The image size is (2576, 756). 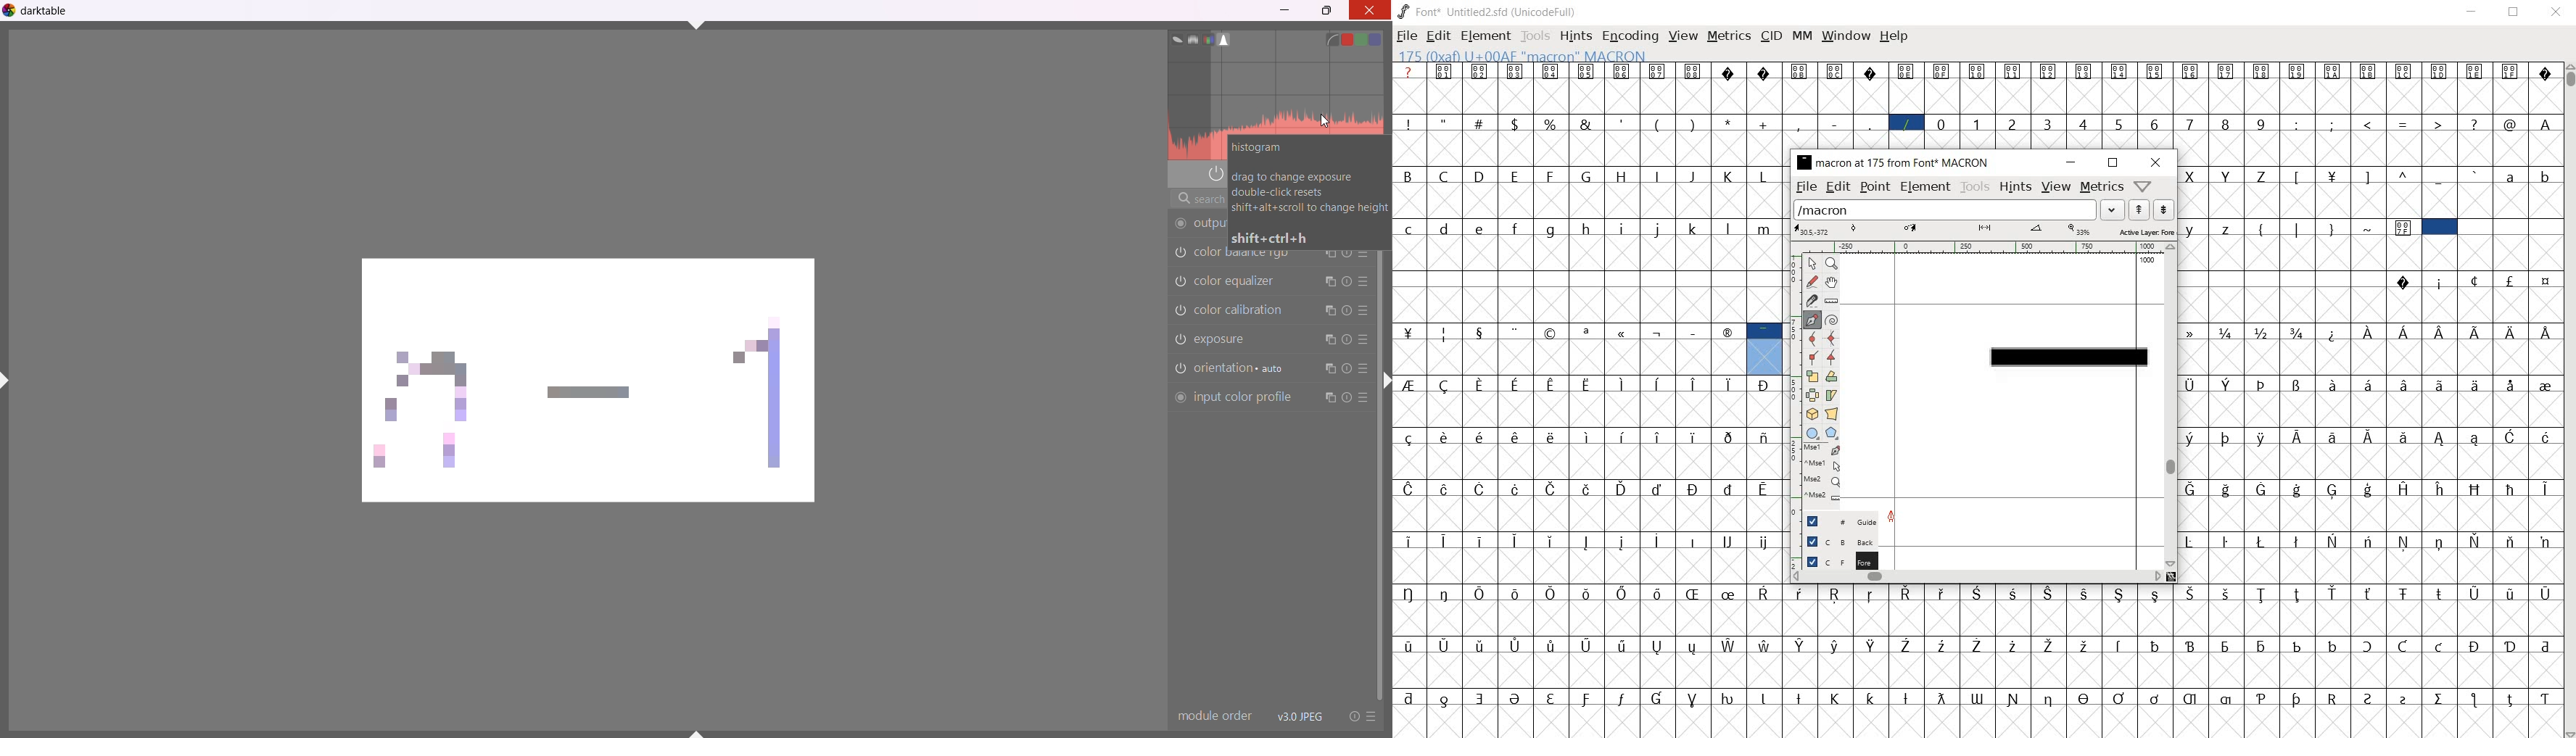 What do you see at coordinates (1516, 124) in the screenshot?
I see `$` at bounding box center [1516, 124].